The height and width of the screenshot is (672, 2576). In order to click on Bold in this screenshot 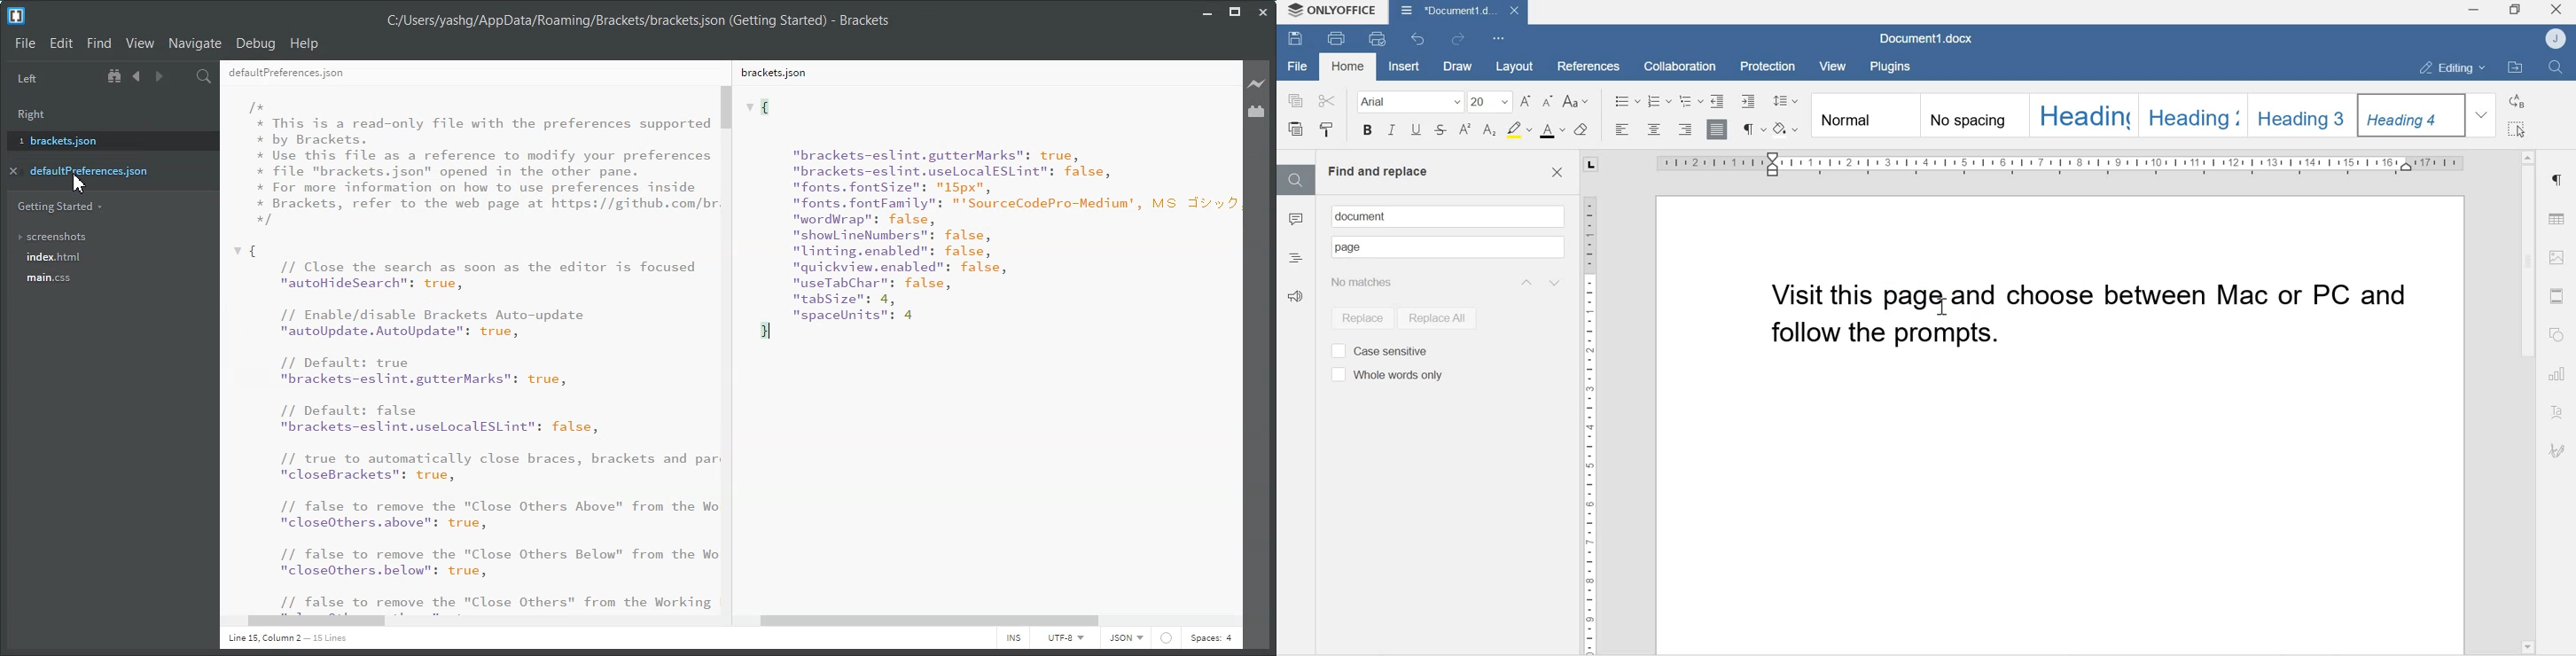, I will do `click(1367, 132)`.